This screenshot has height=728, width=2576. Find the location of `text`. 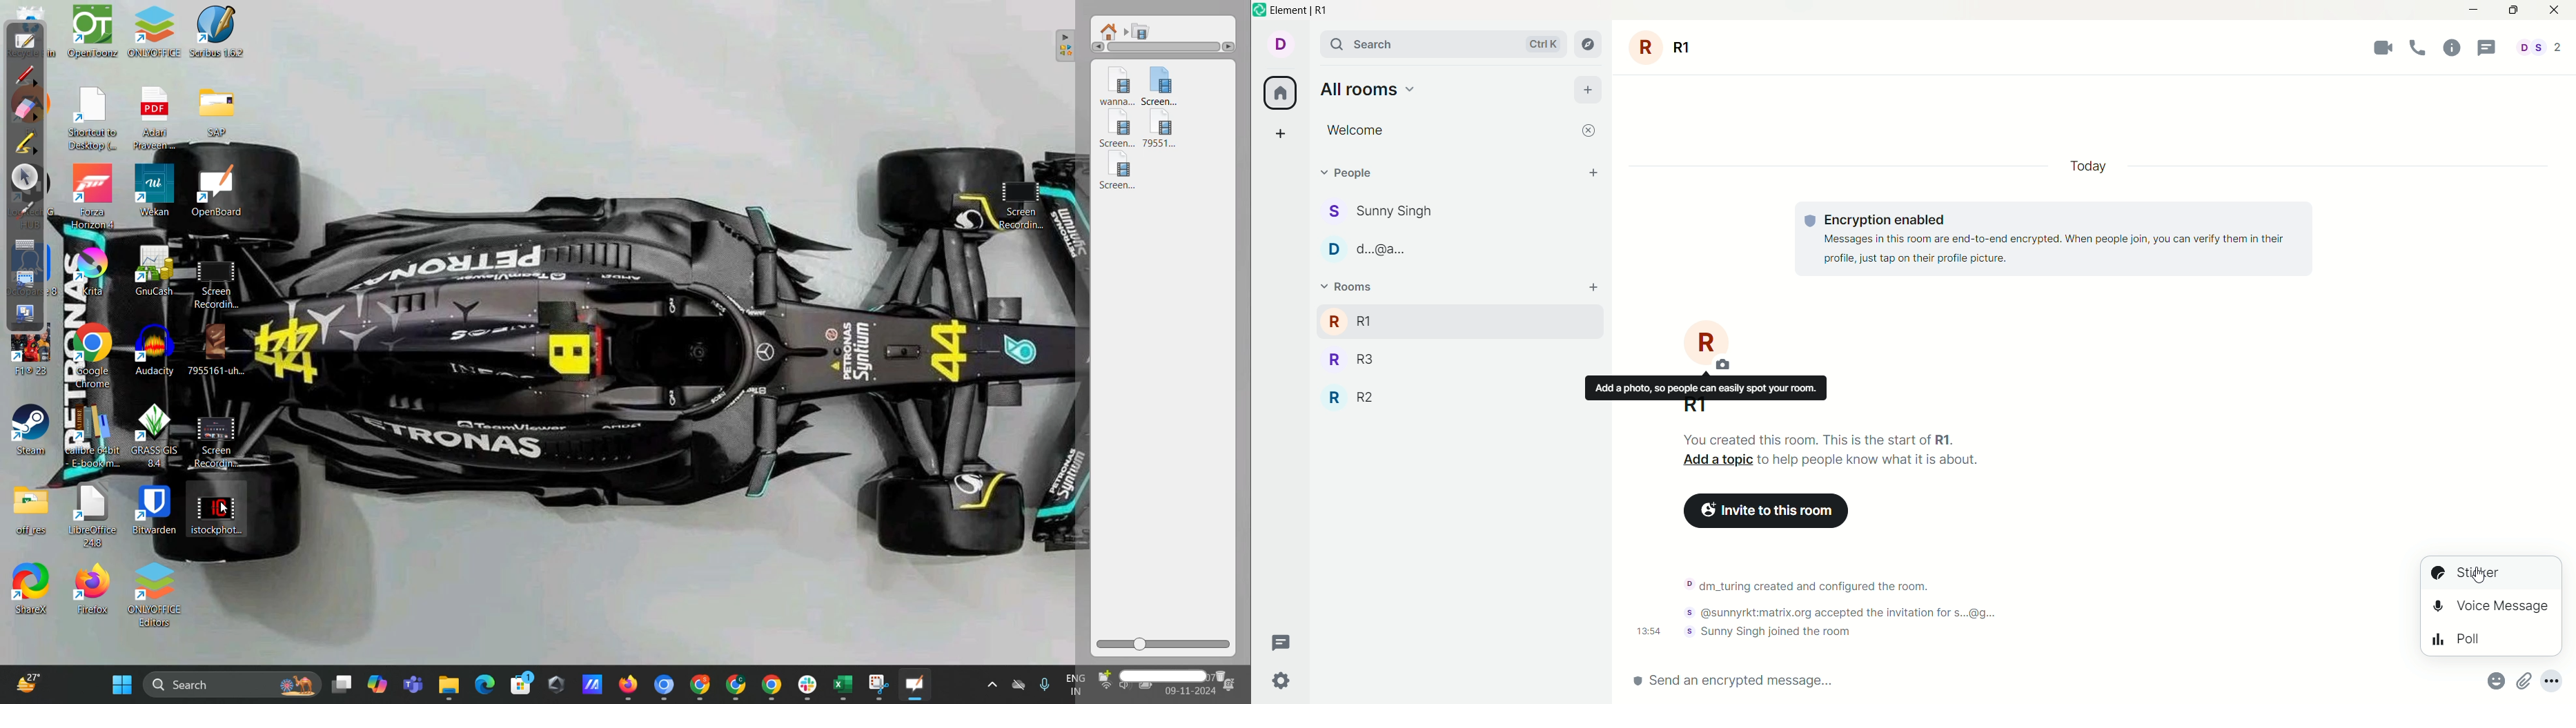

text is located at coordinates (2065, 239).